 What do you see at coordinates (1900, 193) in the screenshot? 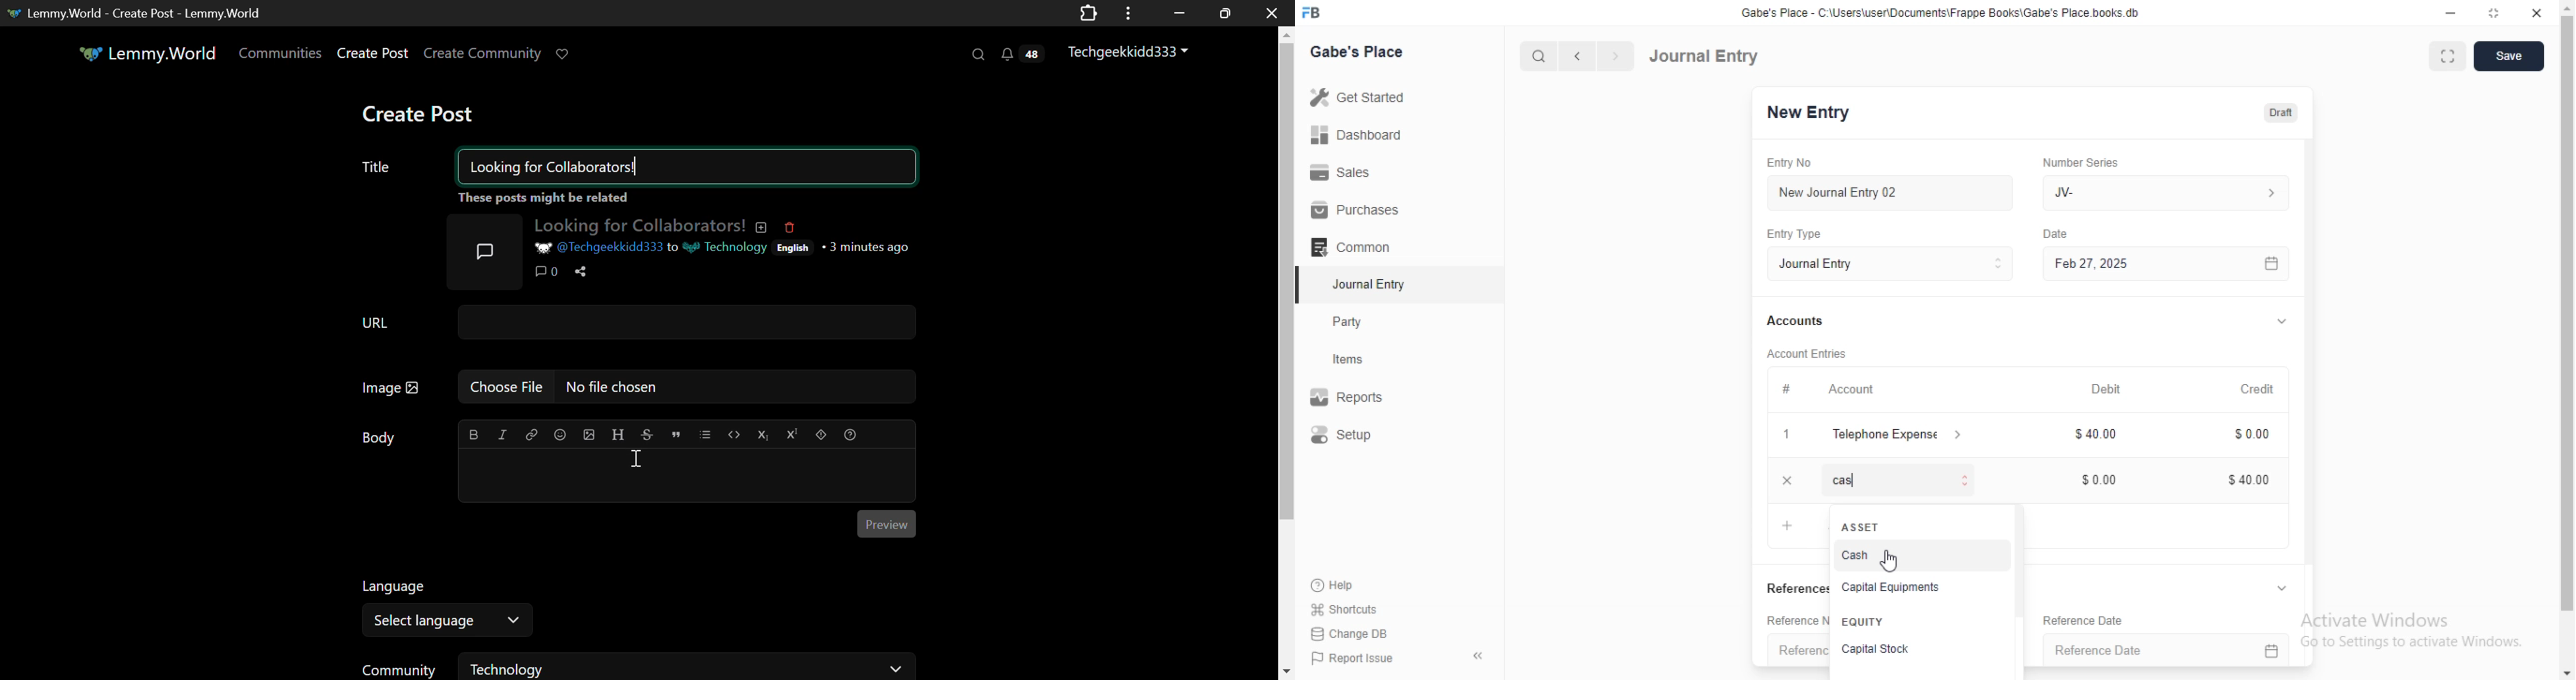
I see `New Journal Entry 02` at bounding box center [1900, 193].